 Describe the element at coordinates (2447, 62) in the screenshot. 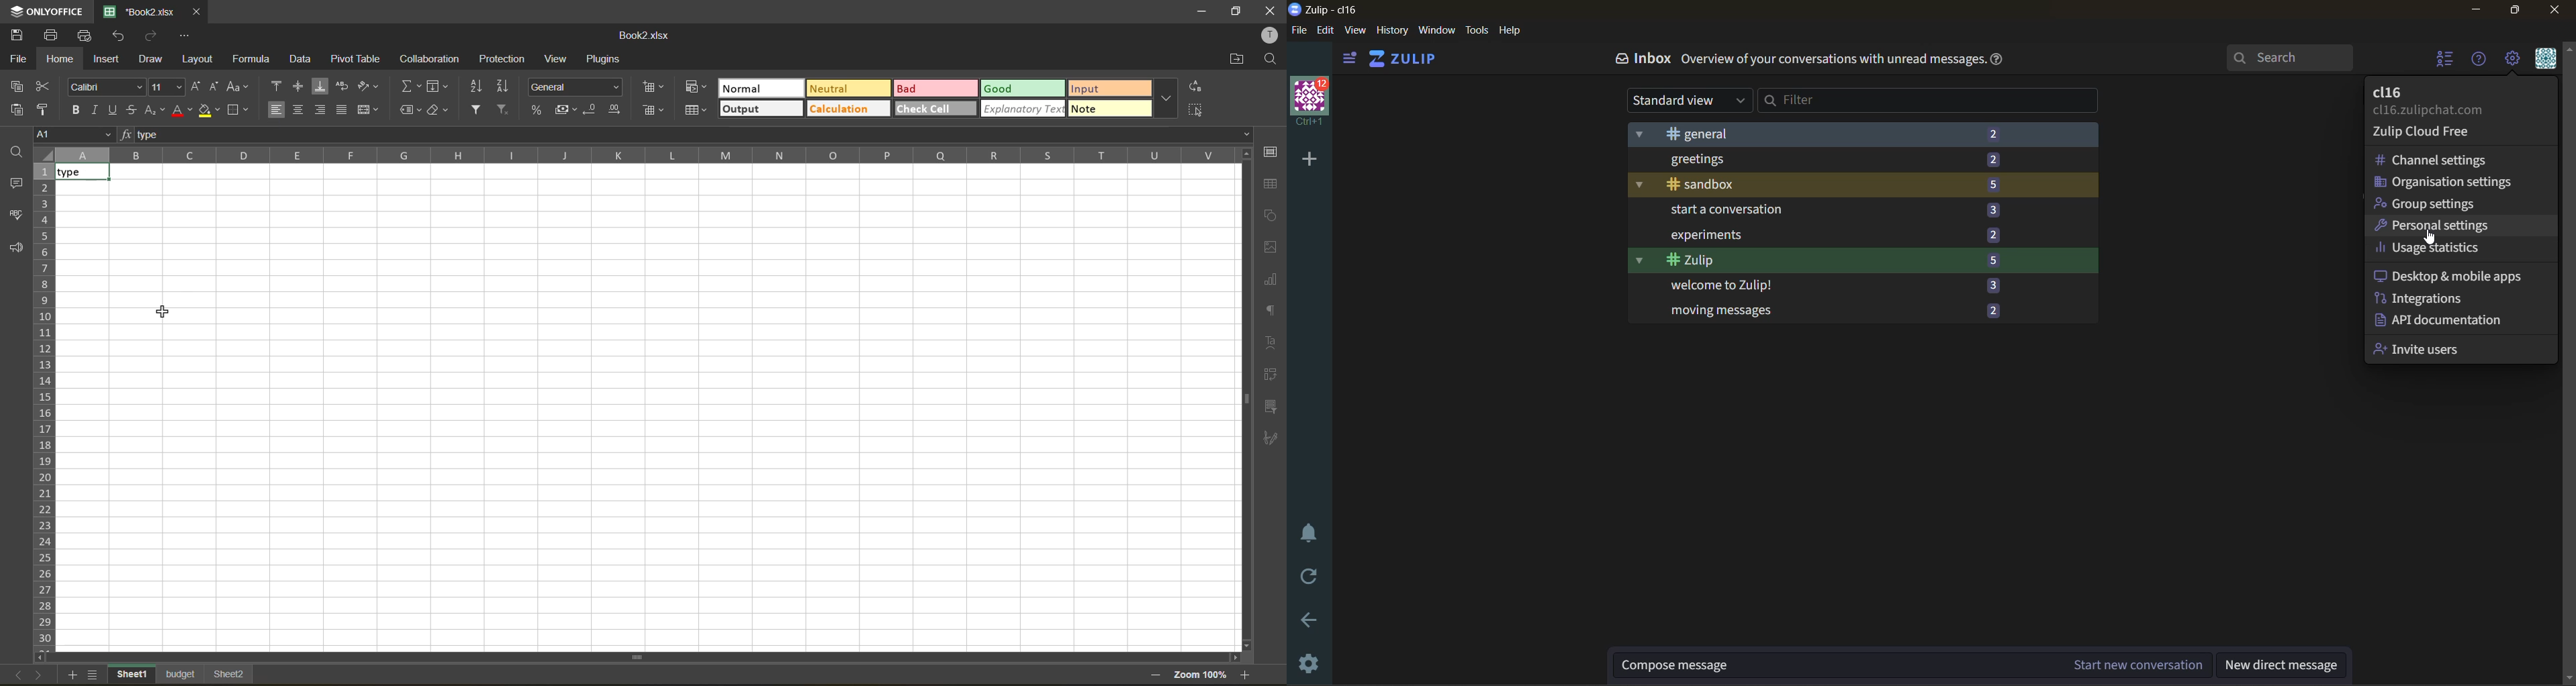

I see `hide user list` at that location.